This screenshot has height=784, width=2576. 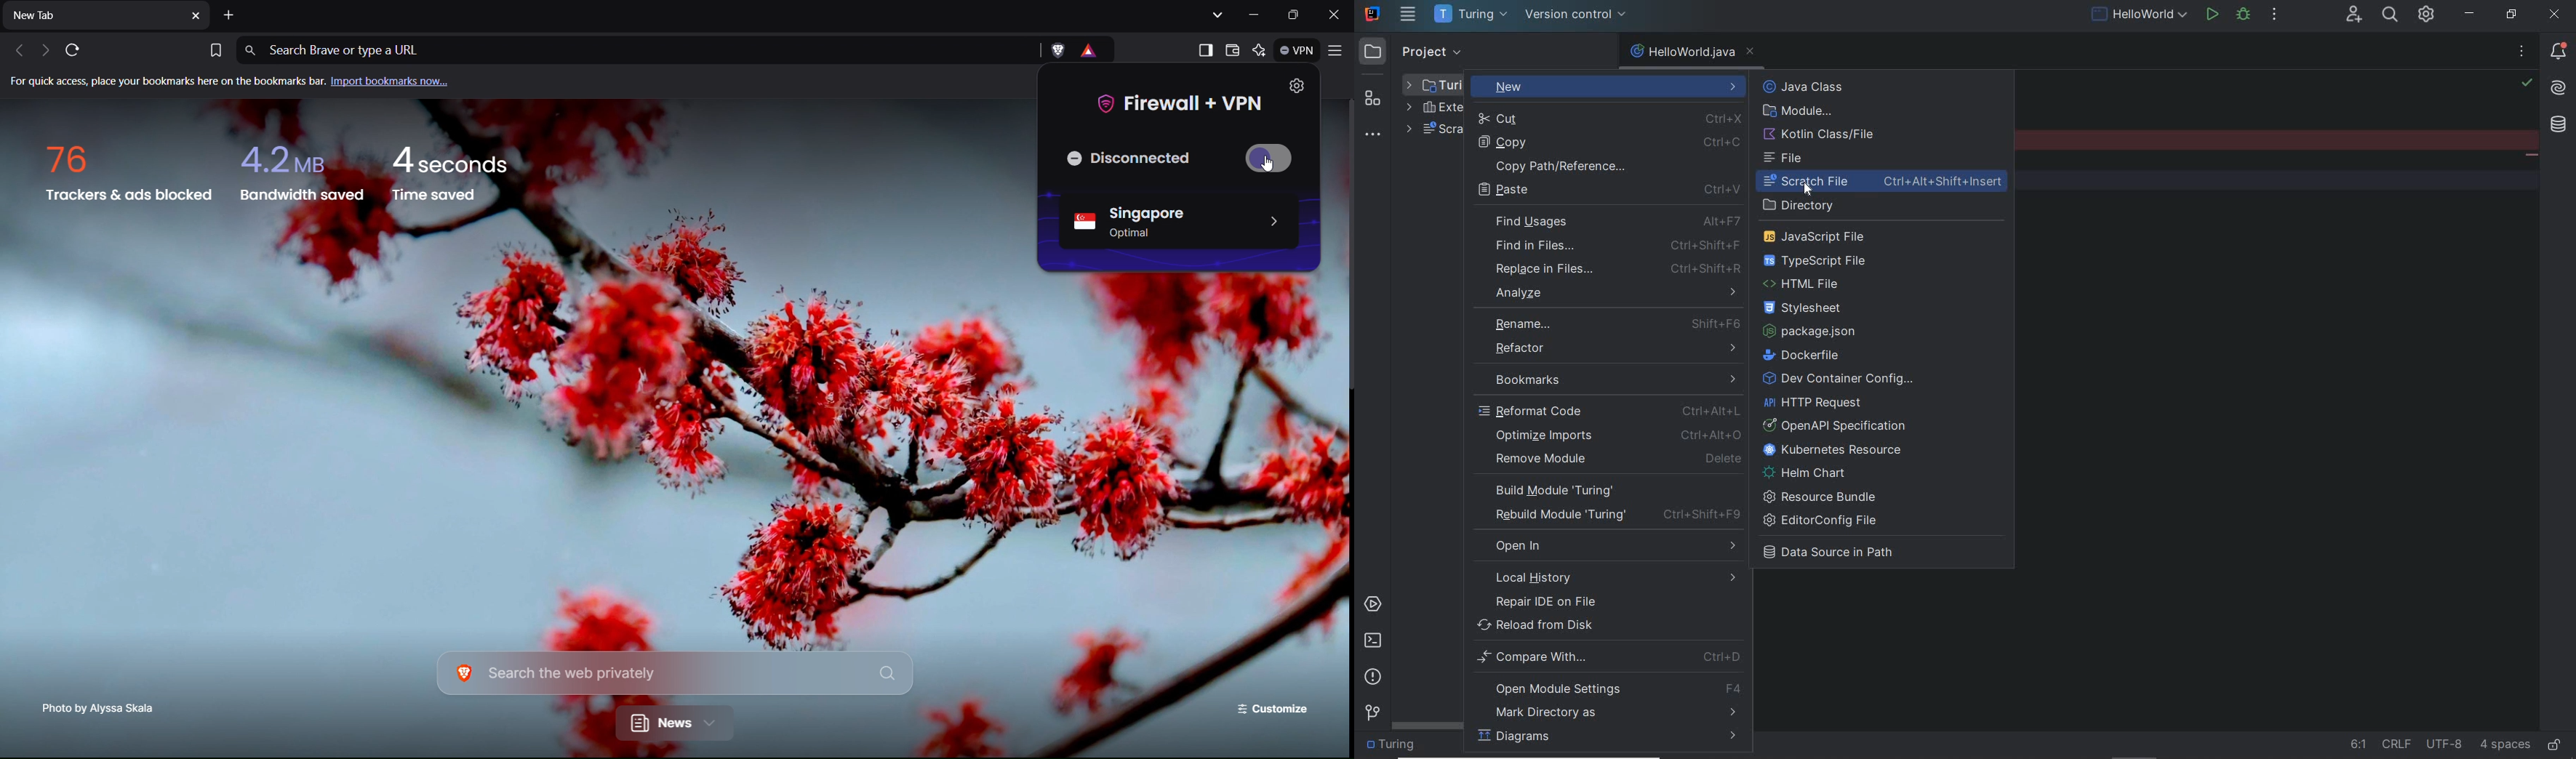 I want to click on services, so click(x=1372, y=604).